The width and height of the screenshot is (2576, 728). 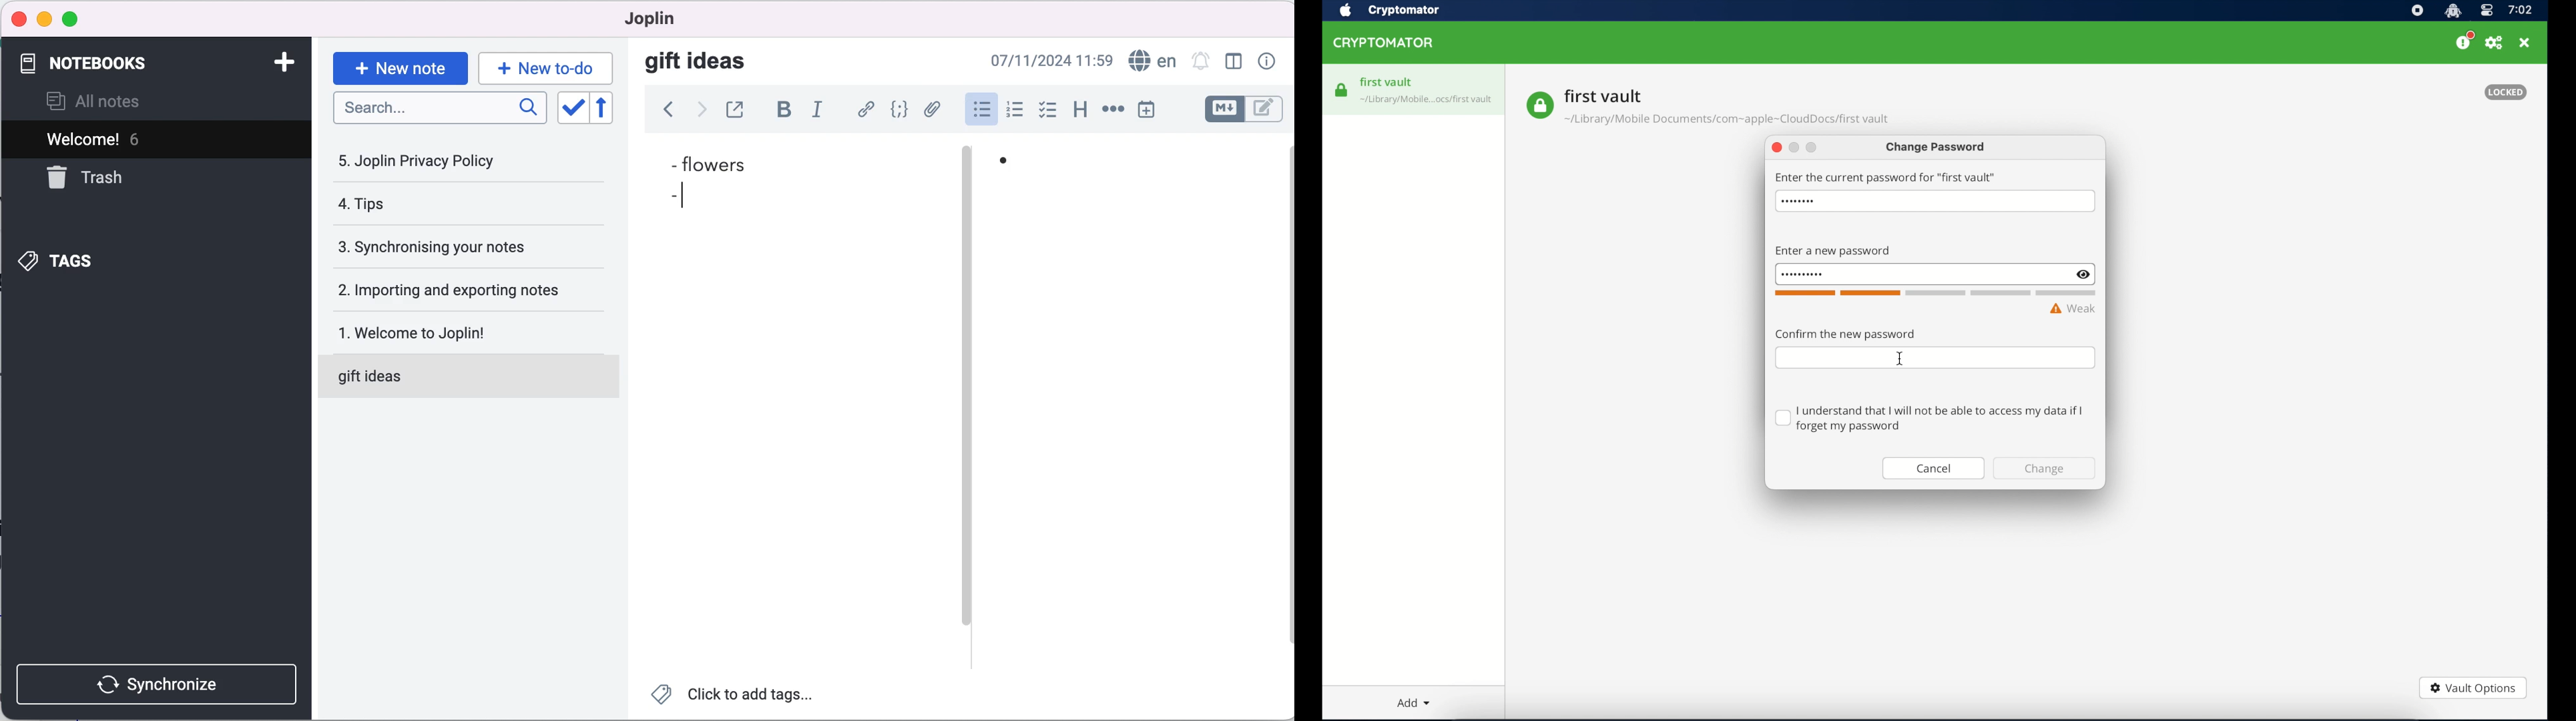 What do you see at coordinates (817, 111) in the screenshot?
I see `italic` at bounding box center [817, 111].